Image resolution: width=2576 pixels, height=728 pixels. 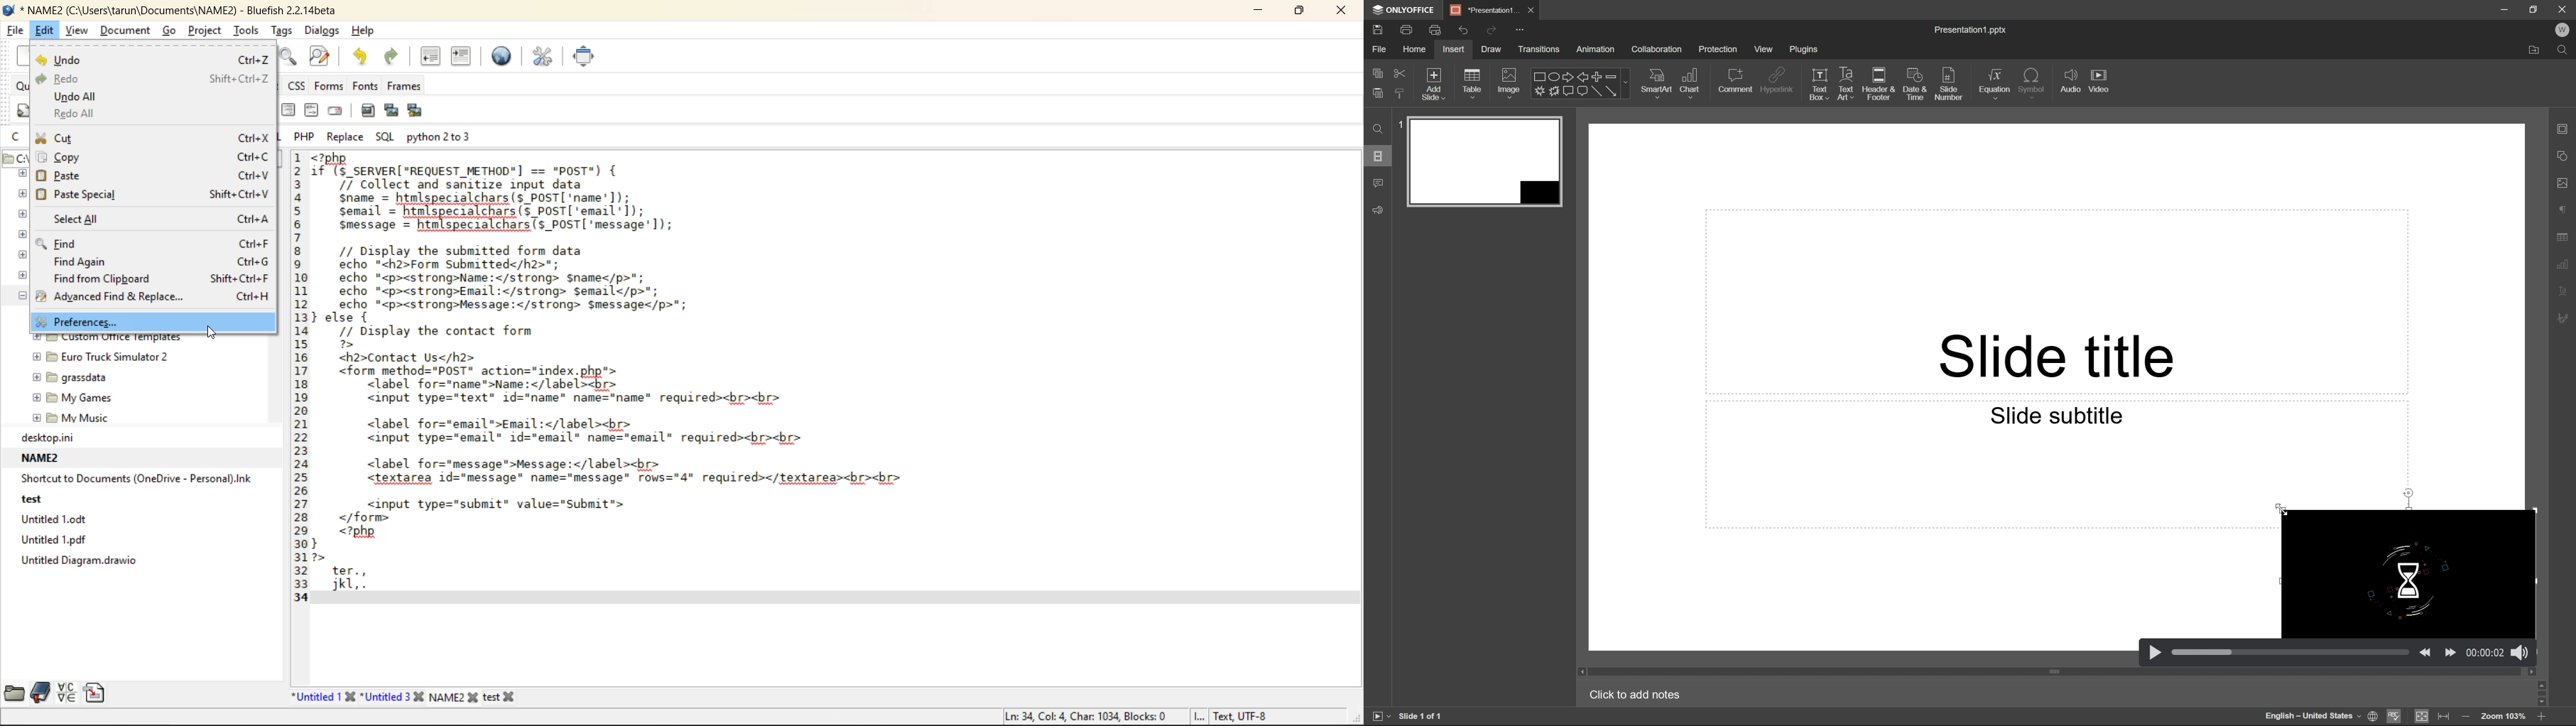 What do you see at coordinates (148, 299) in the screenshot?
I see `advanced find and replace` at bounding box center [148, 299].